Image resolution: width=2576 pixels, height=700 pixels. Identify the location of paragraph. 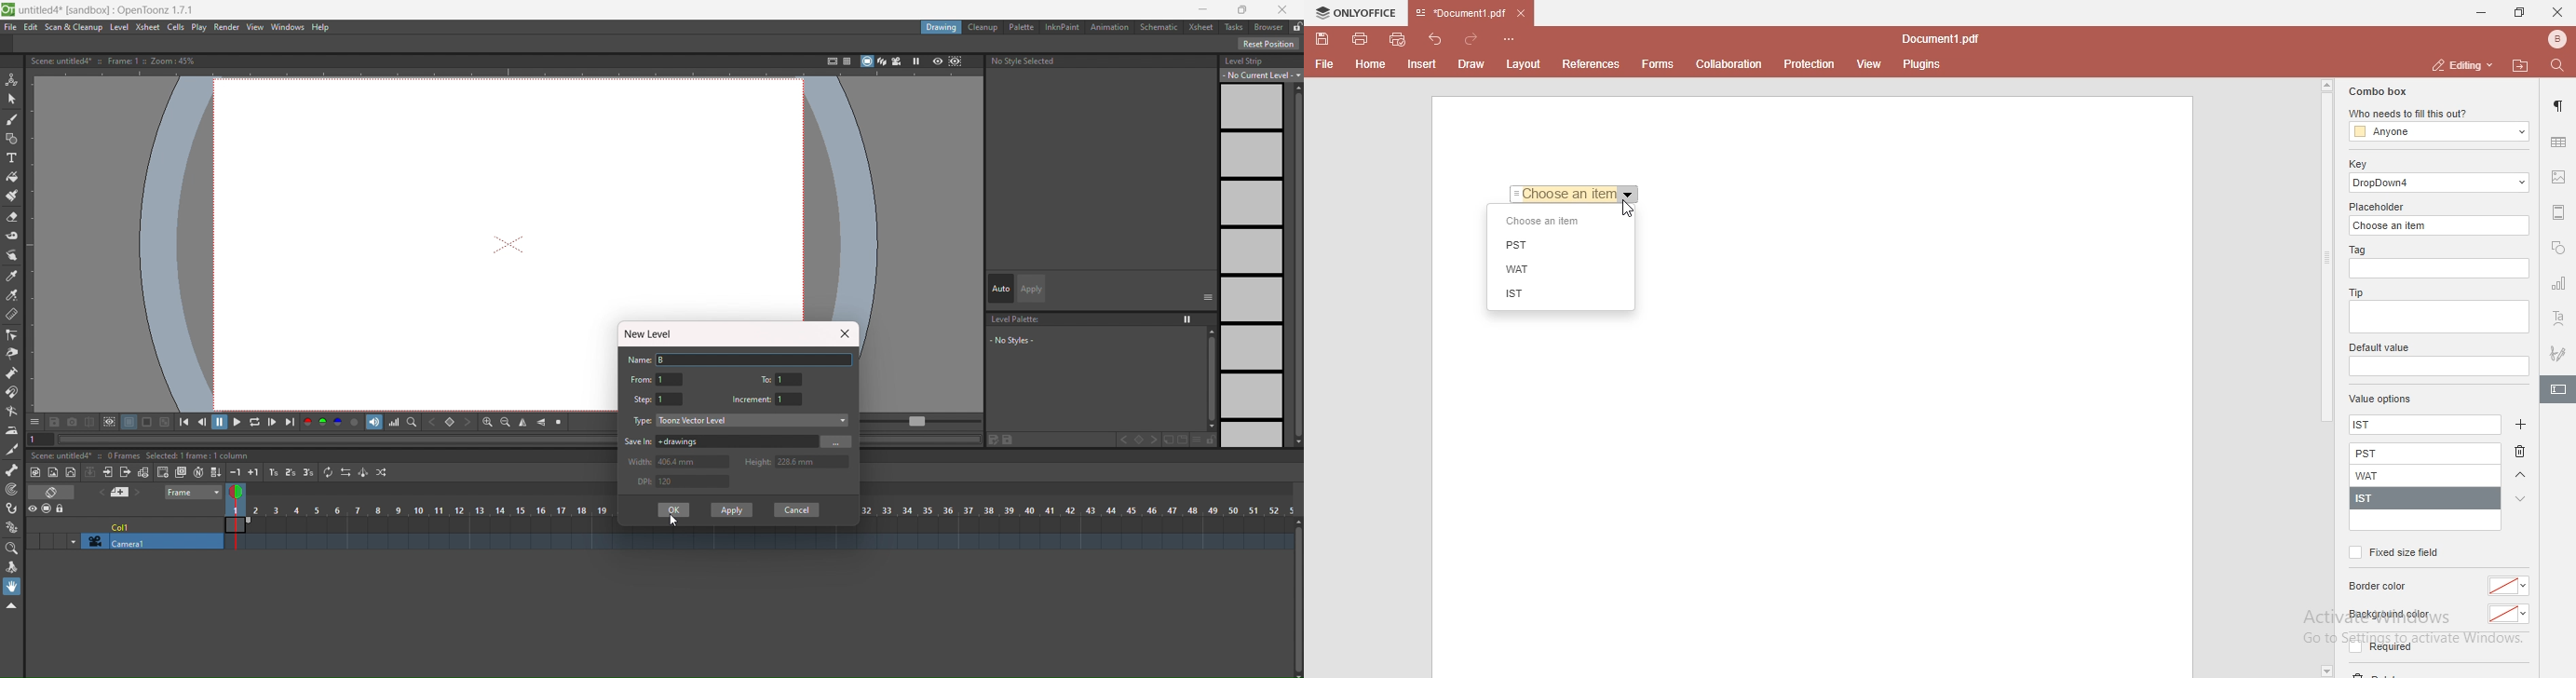
(2560, 106).